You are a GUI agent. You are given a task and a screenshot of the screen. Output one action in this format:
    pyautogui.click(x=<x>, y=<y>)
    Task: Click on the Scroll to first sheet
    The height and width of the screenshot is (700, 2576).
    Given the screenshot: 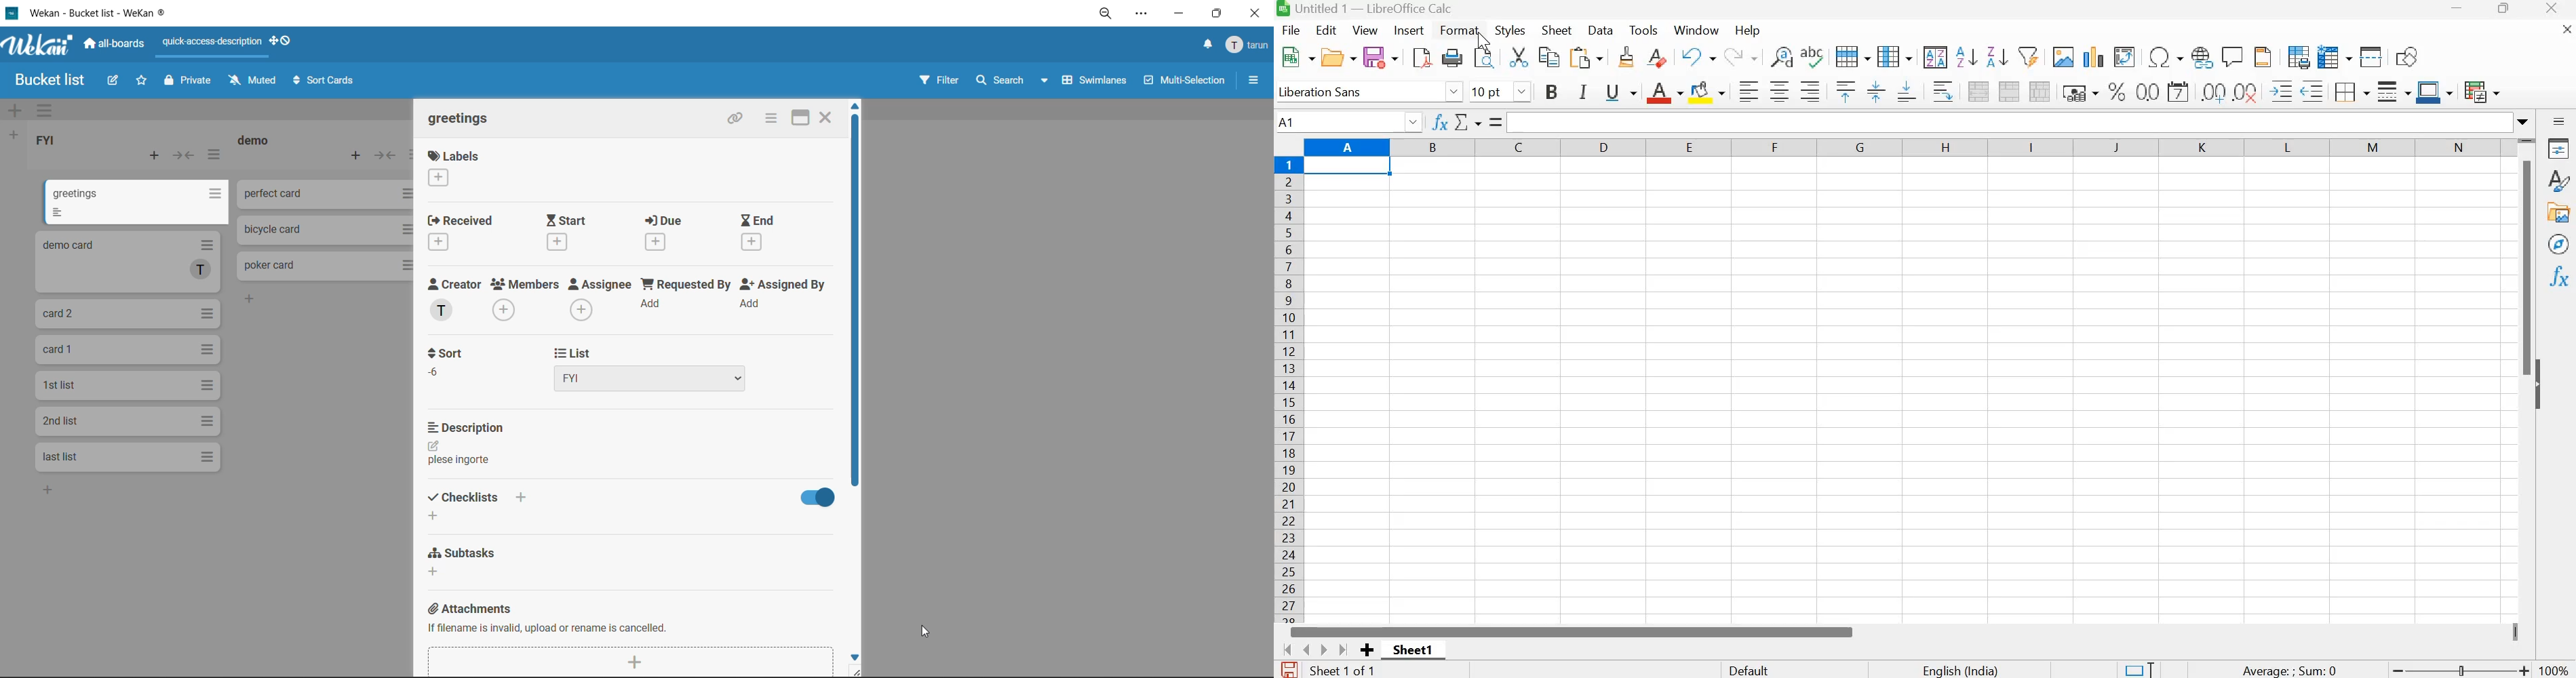 What is the action you would take?
    pyautogui.click(x=1282, y=647)
    